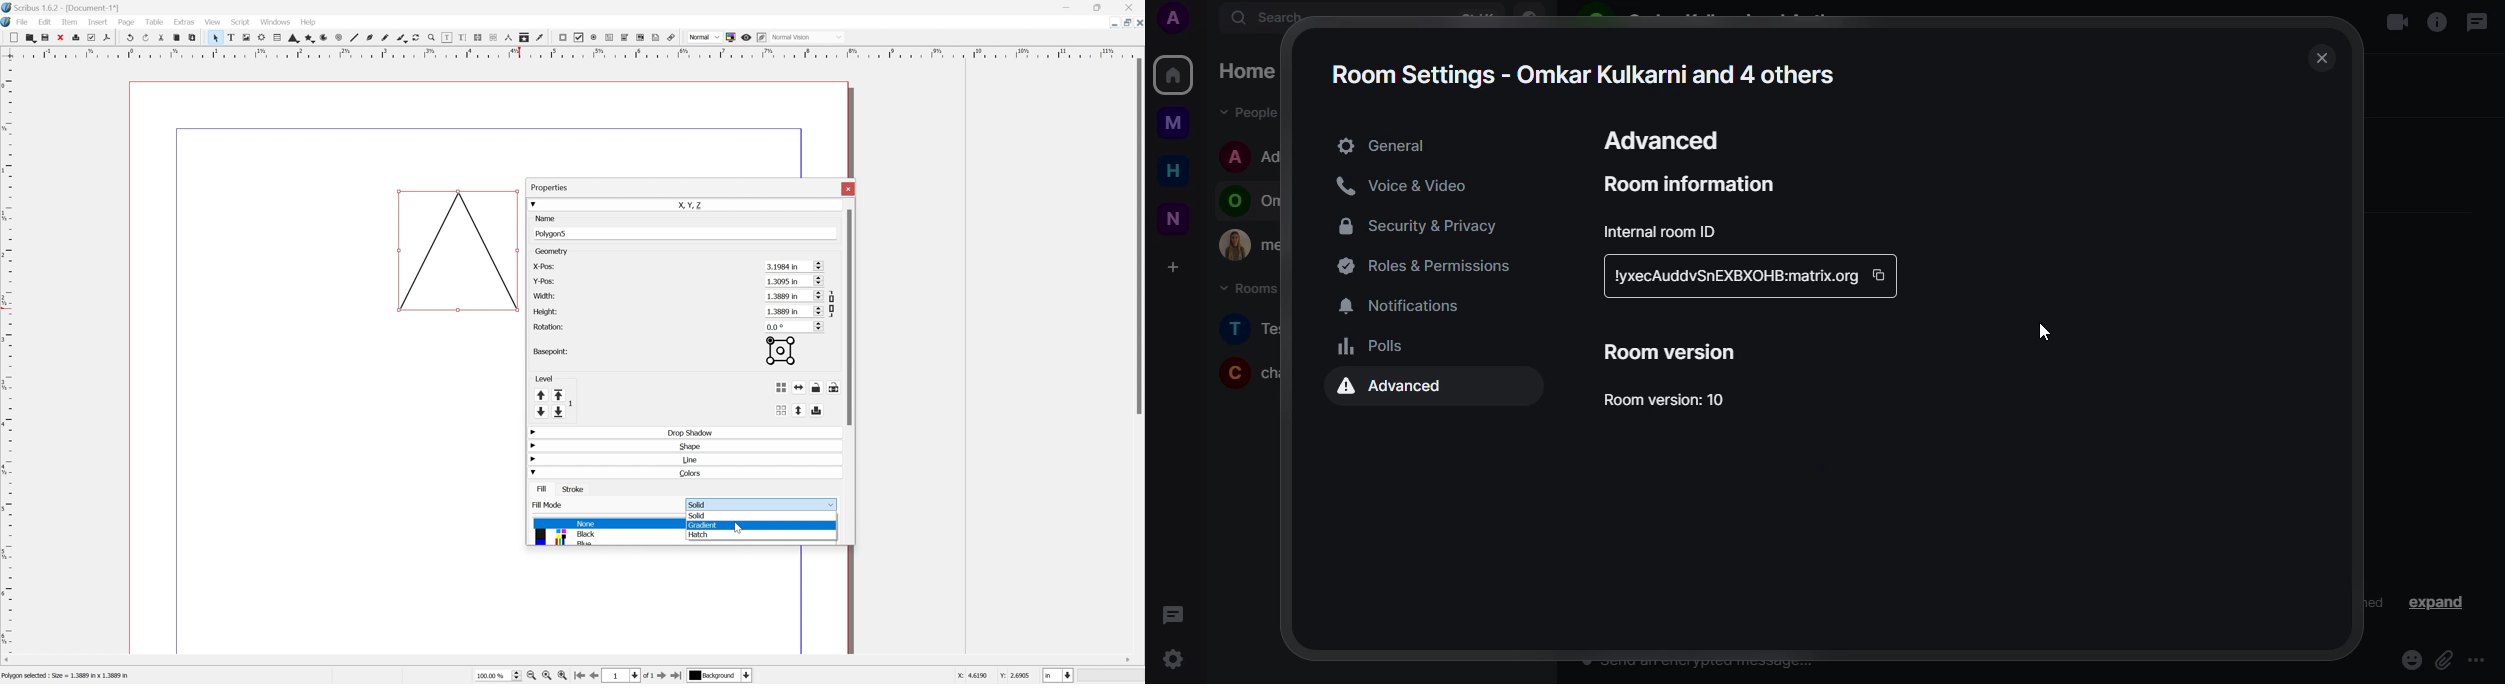 The width and height of the screenshot is (2520, 700). What do you see at coordinates (337, 38) in the screenshot?
I see `Spiral` at bounding box center [337, 38].